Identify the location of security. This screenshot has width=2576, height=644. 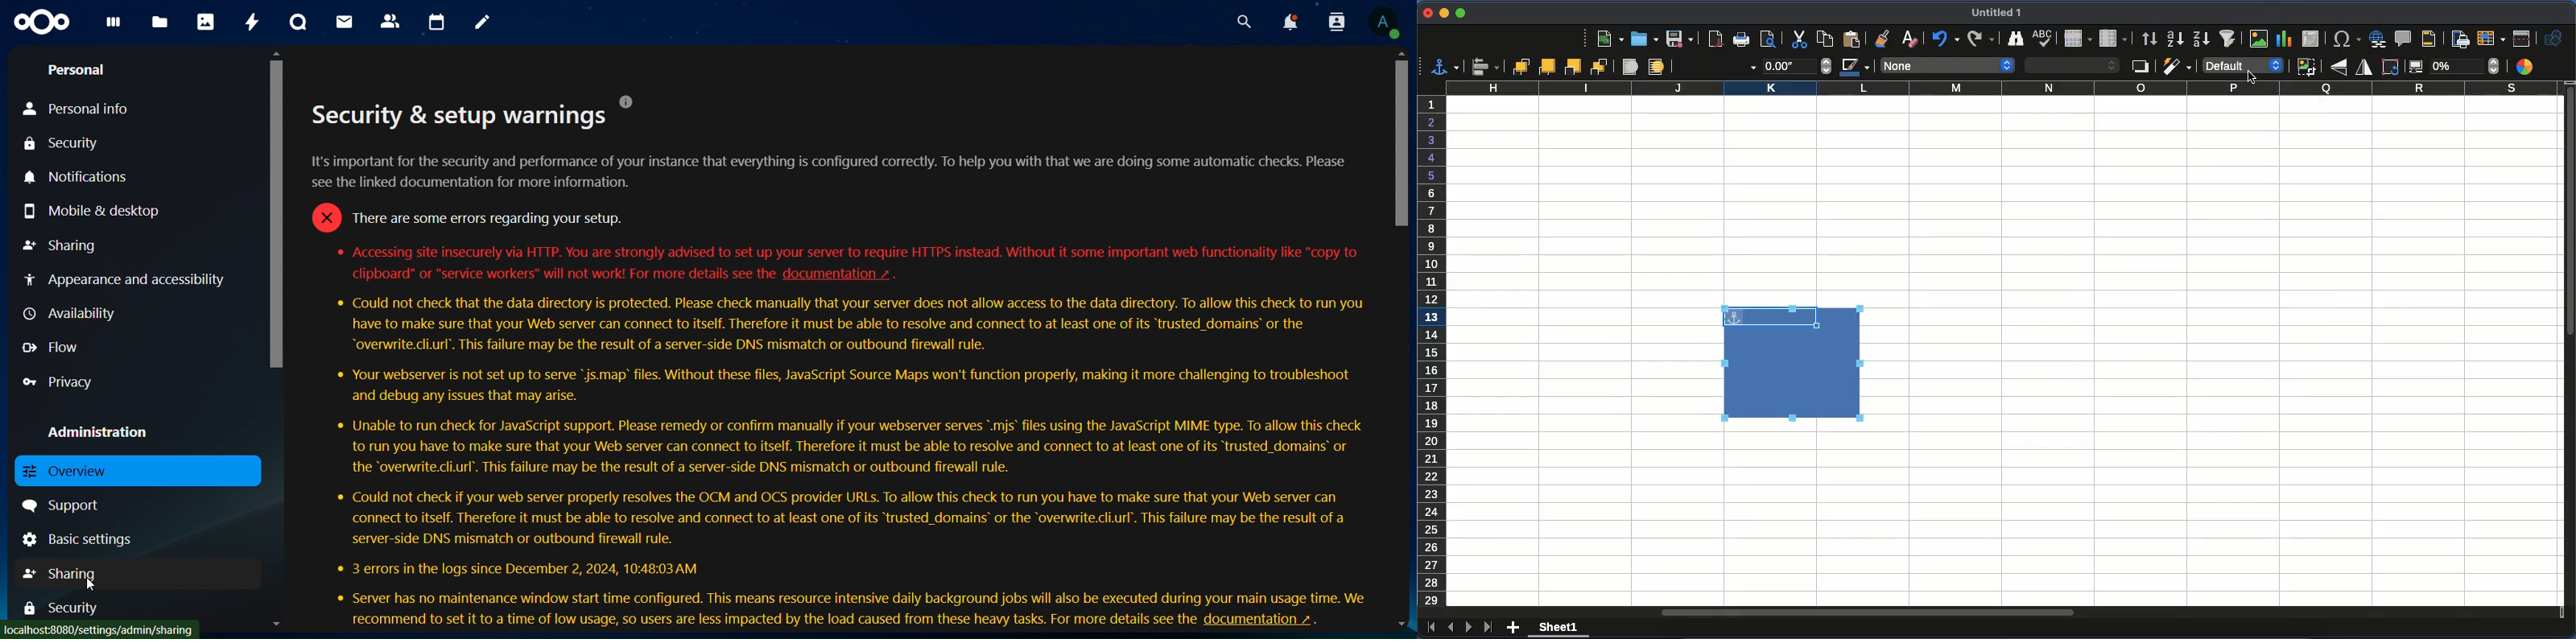
(75, 144).